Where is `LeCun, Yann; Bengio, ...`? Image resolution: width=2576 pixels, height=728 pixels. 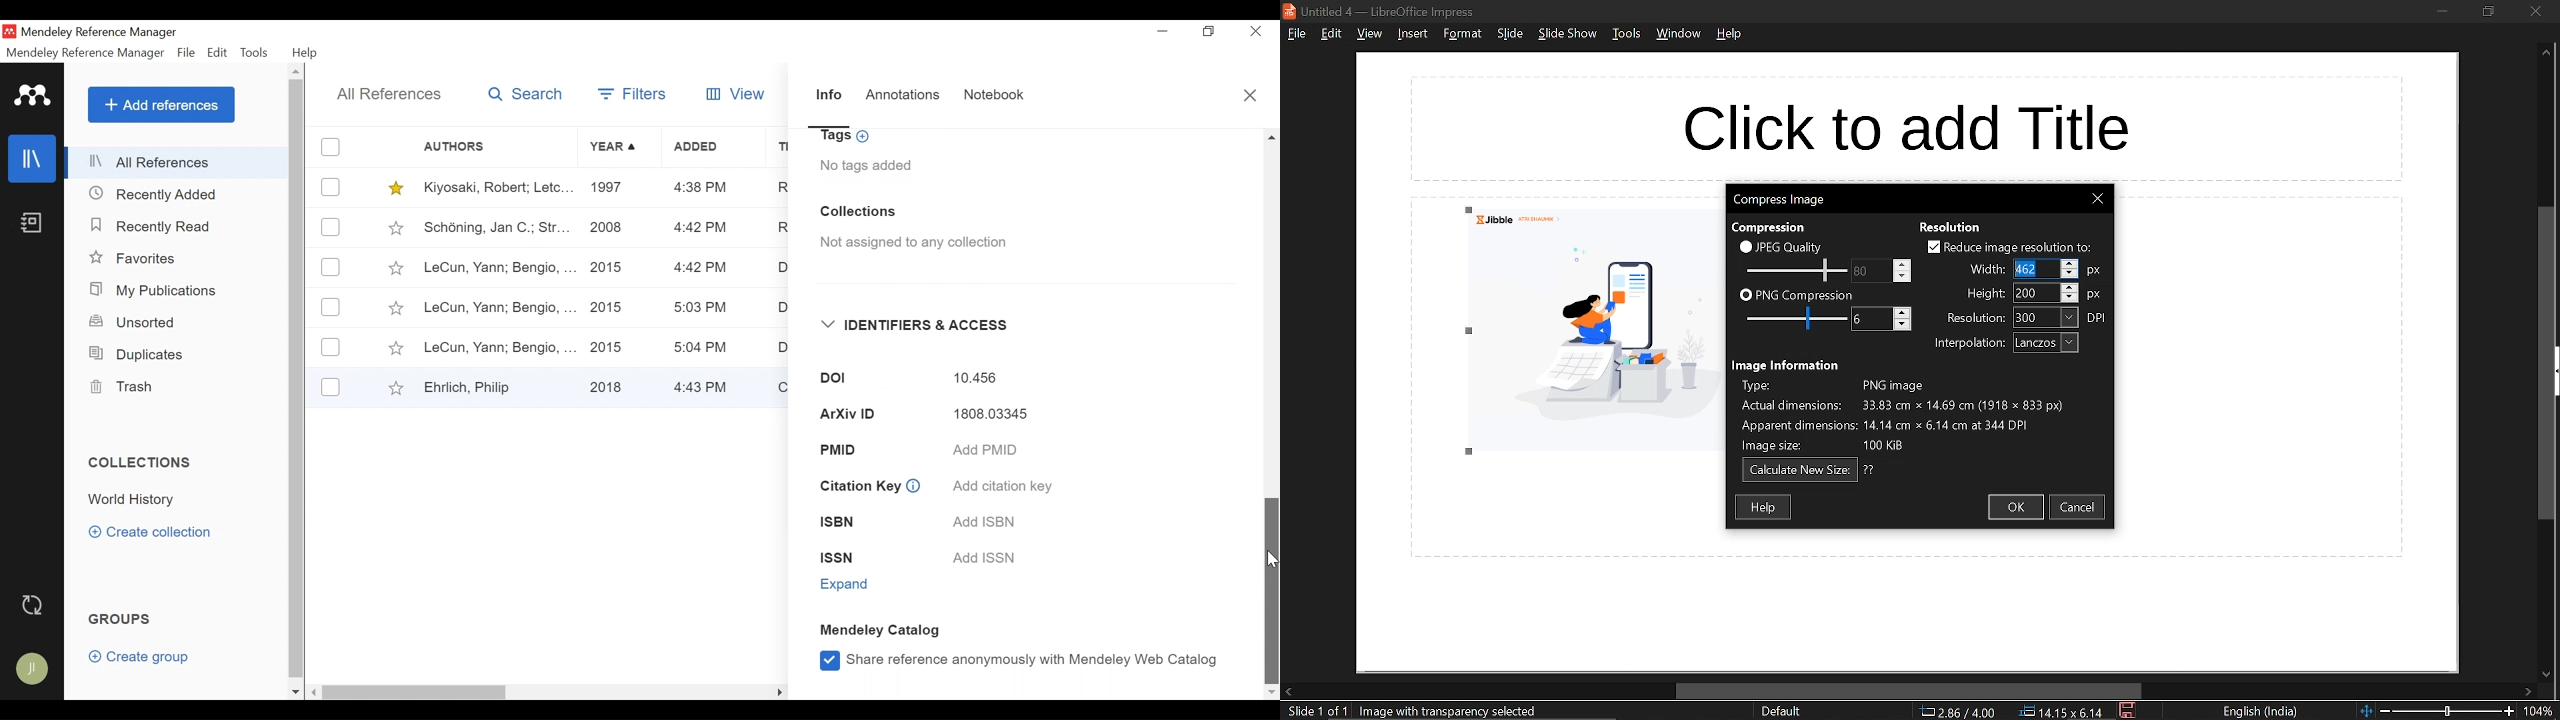
LeCun, Yann; Bengio, ... is located at coordinates (498, 307).